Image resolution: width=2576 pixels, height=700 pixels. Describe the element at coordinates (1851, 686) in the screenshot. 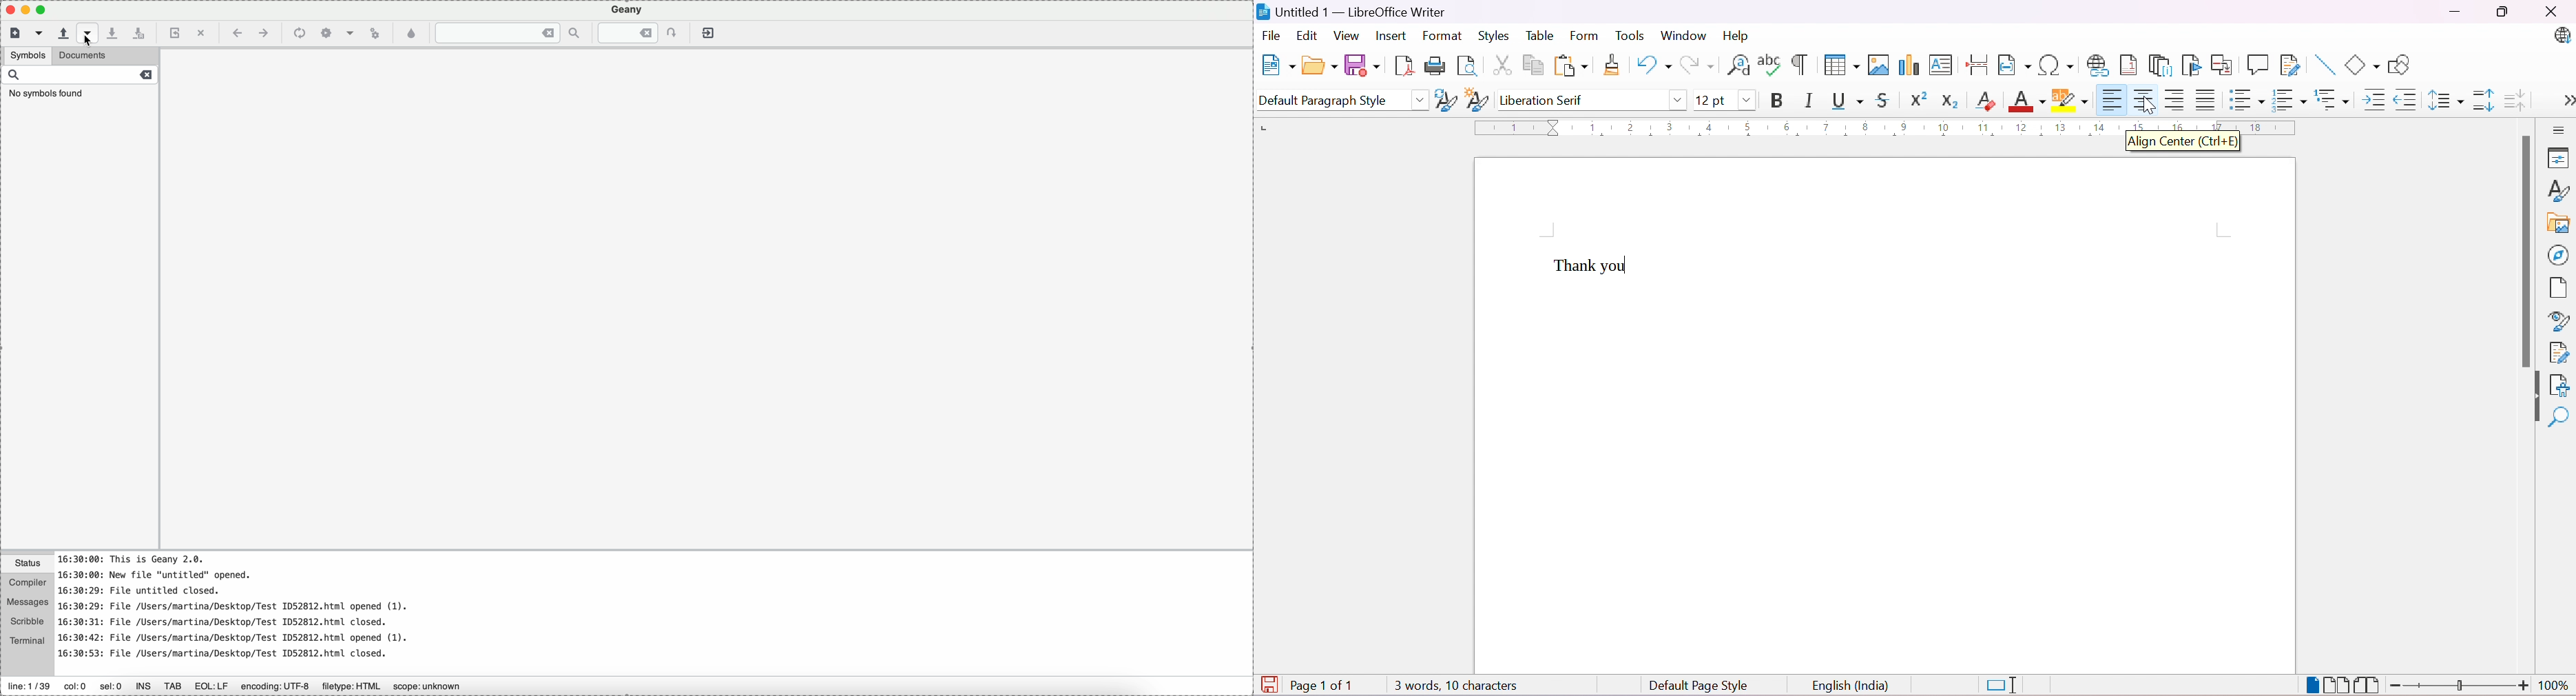

I see `English (India)` at that location.